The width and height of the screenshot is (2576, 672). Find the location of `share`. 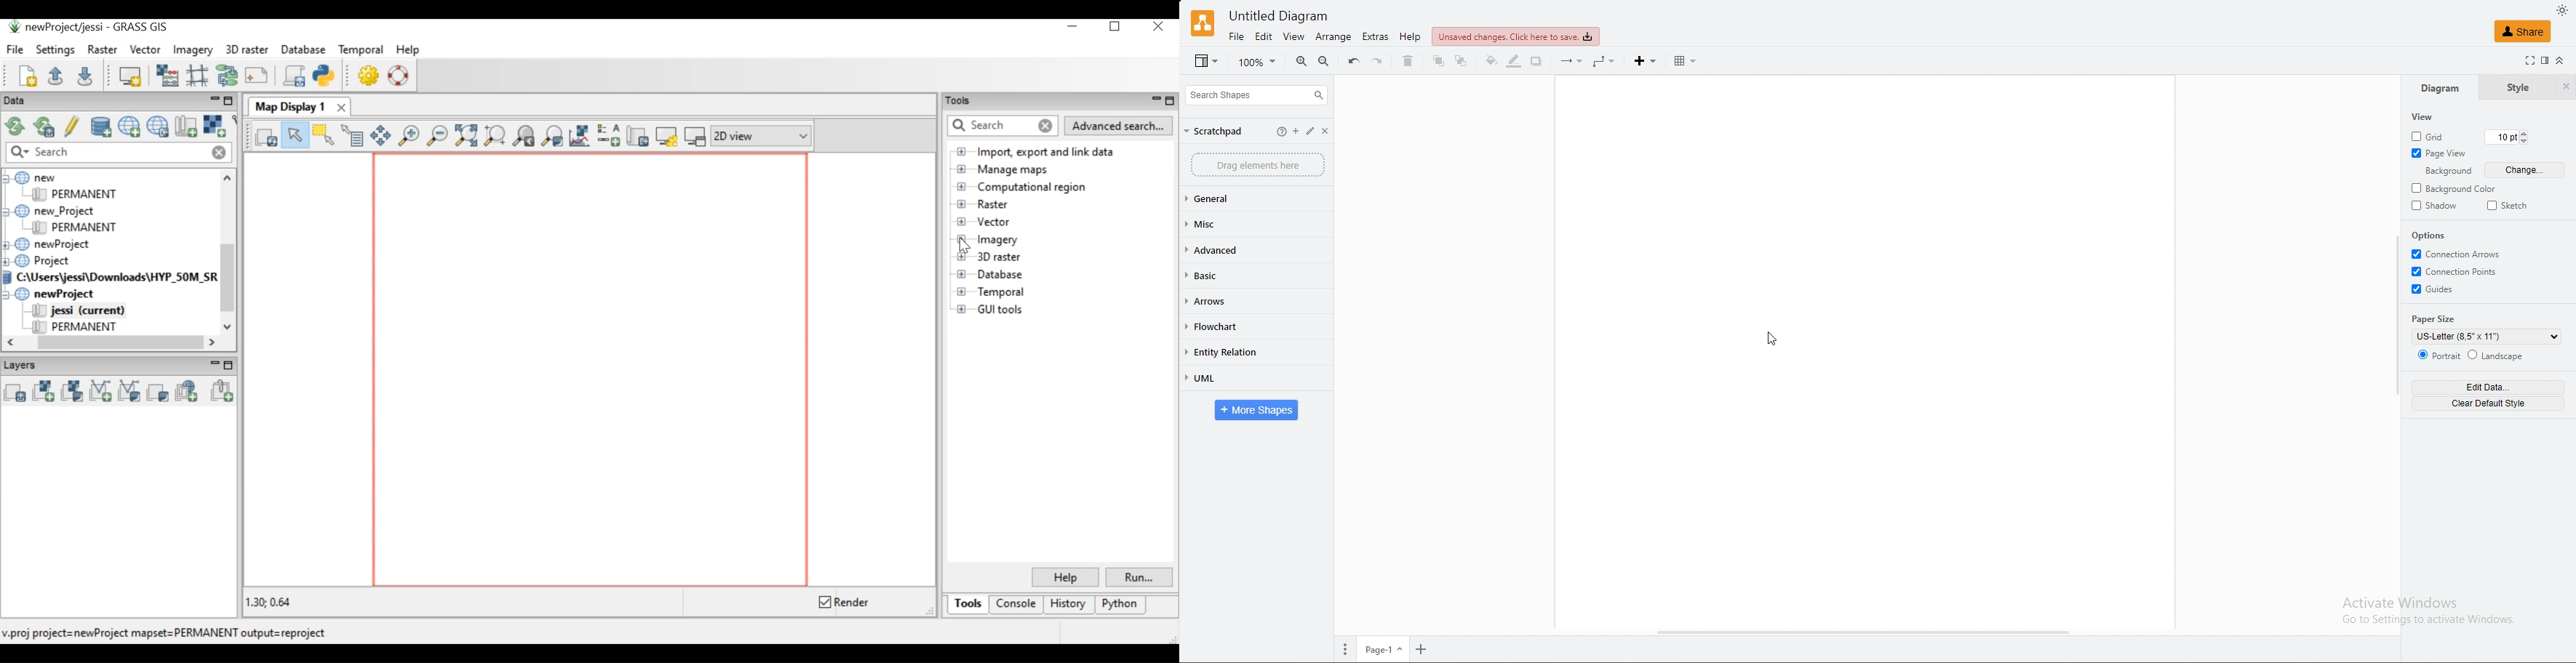

share is located at coordinates (2522, 32).